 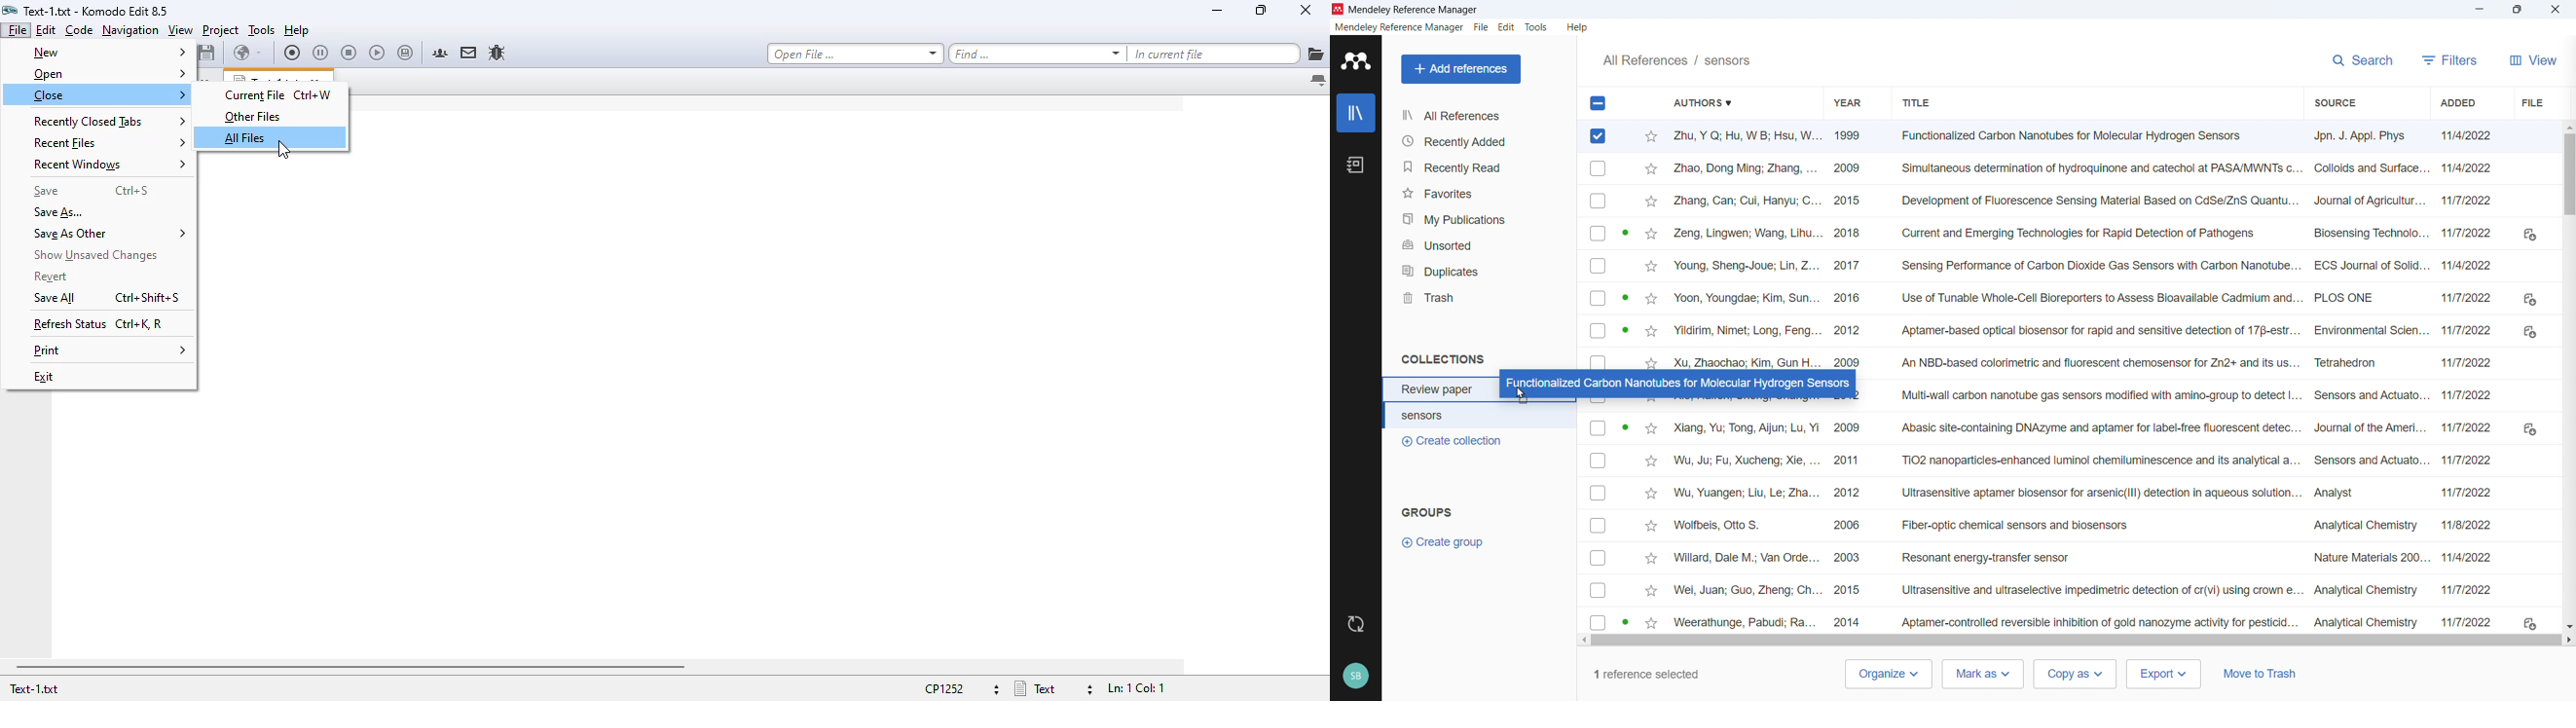 I want to click on Unsorted , so click(x=1482, y=246).